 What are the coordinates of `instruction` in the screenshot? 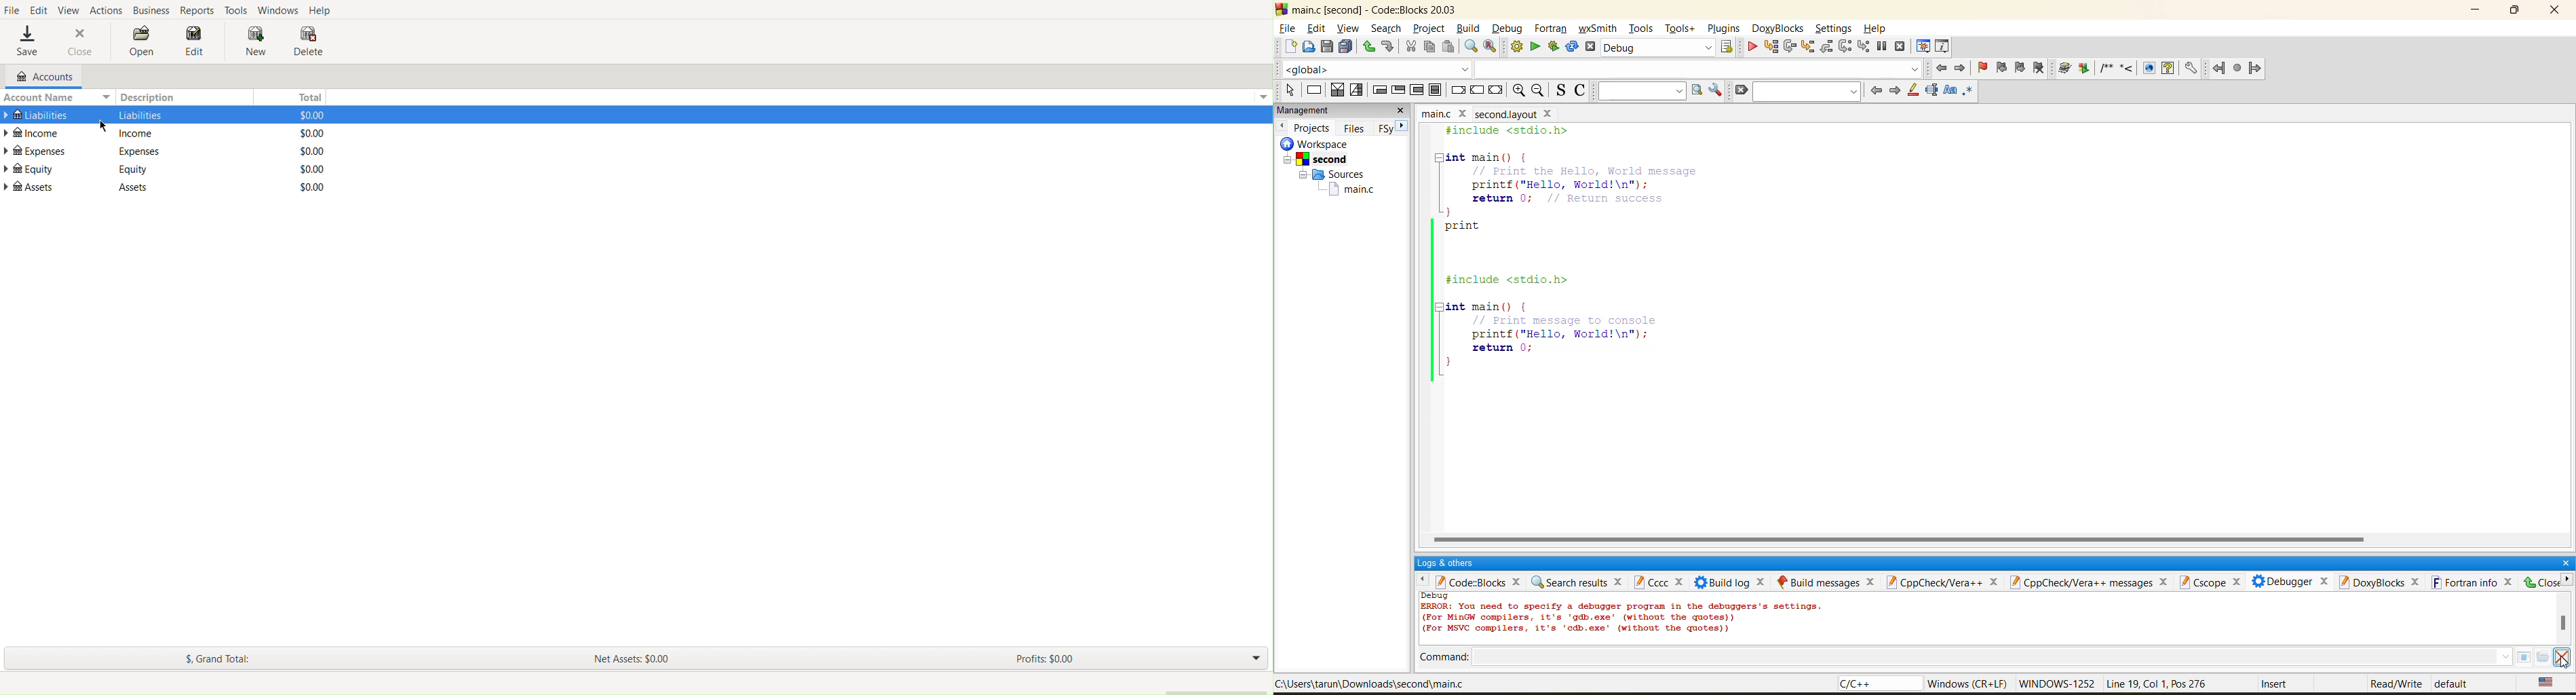 It's located at (1313, 91).